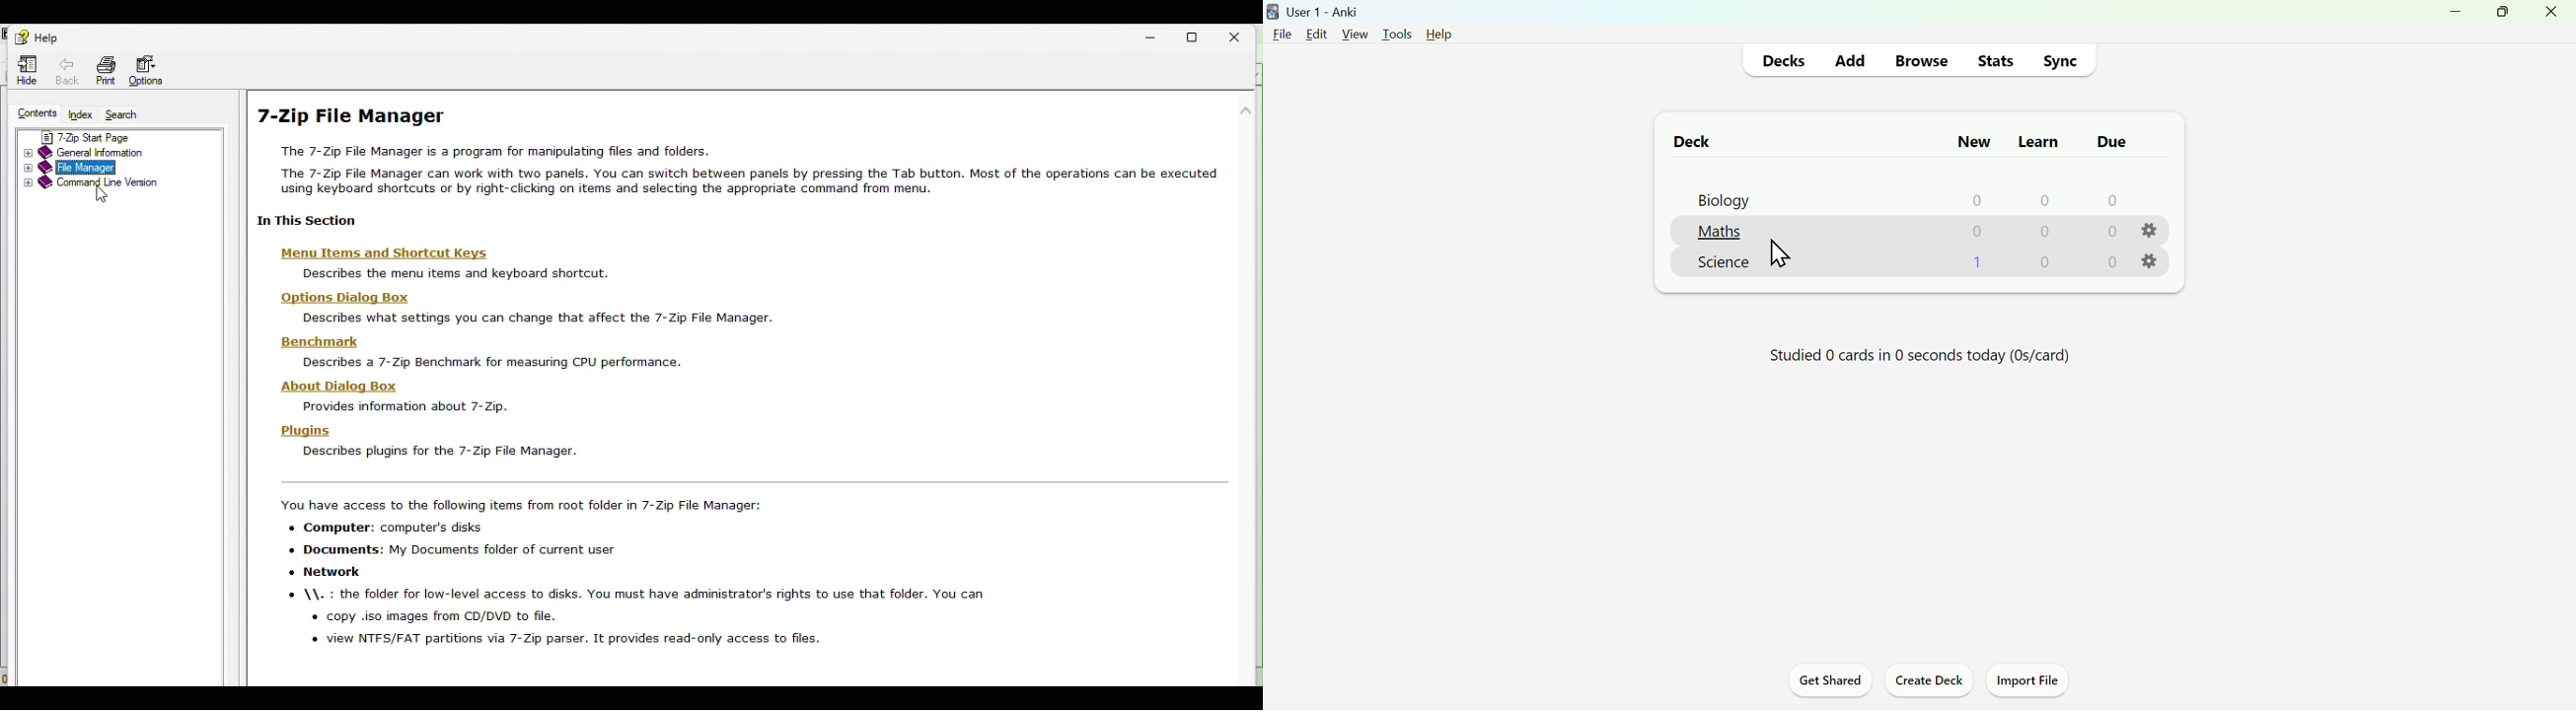  I want to click on 0, so click(1976, 233).